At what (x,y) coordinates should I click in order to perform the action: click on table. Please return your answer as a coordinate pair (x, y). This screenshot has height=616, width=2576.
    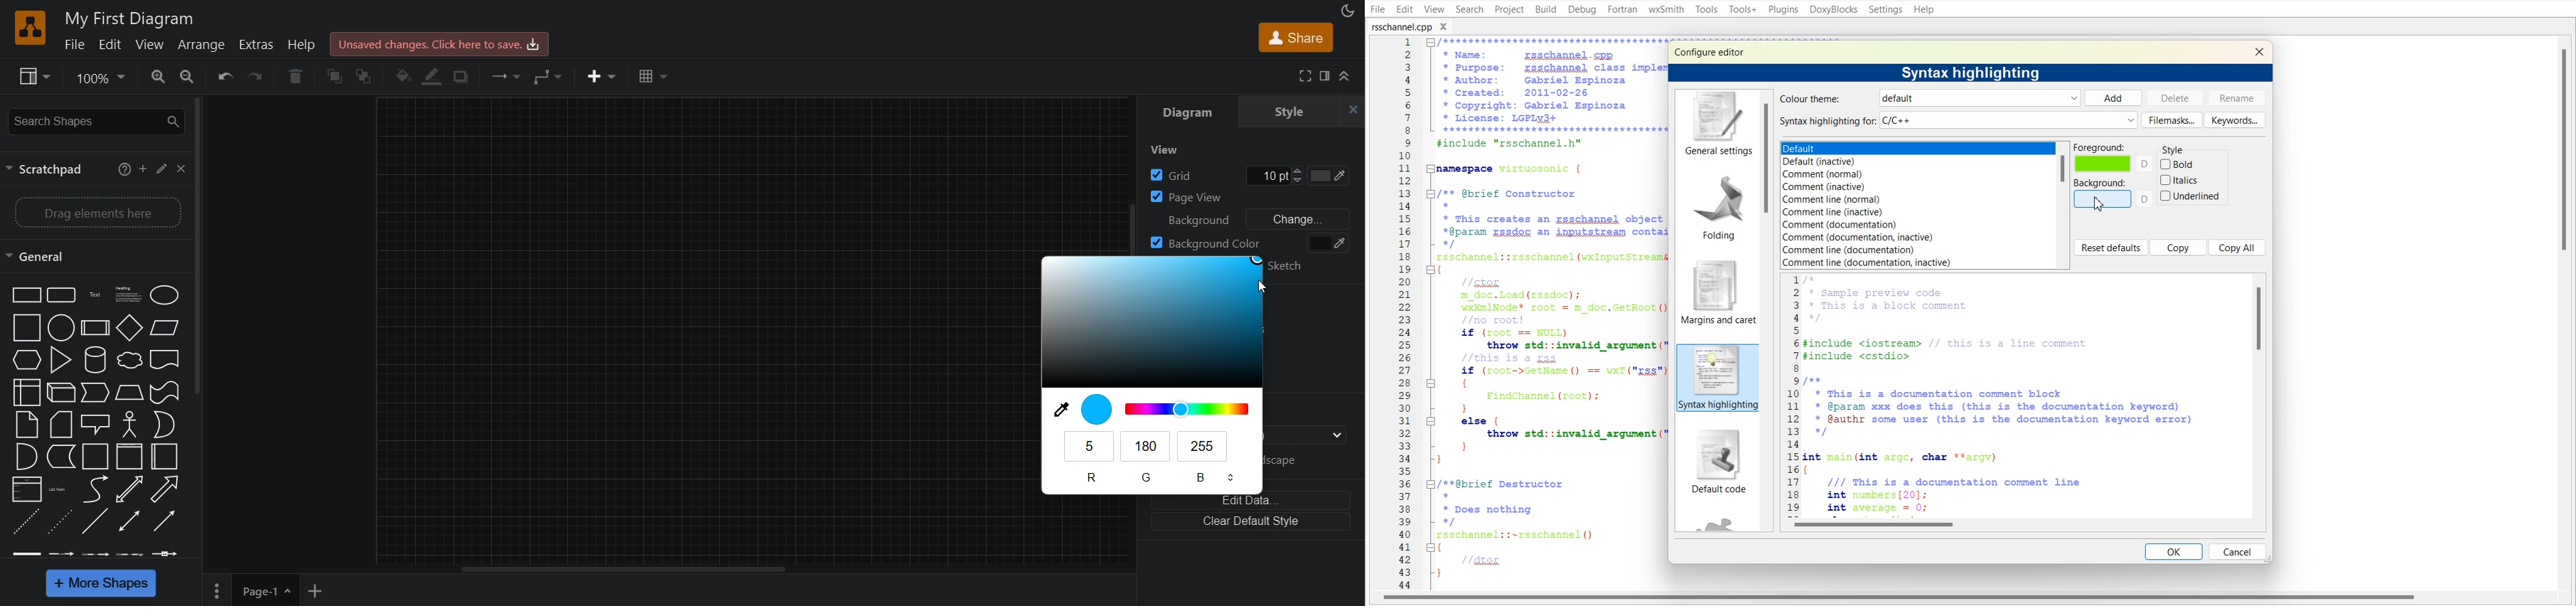
    Looking at the image, I should click on (655, 78).